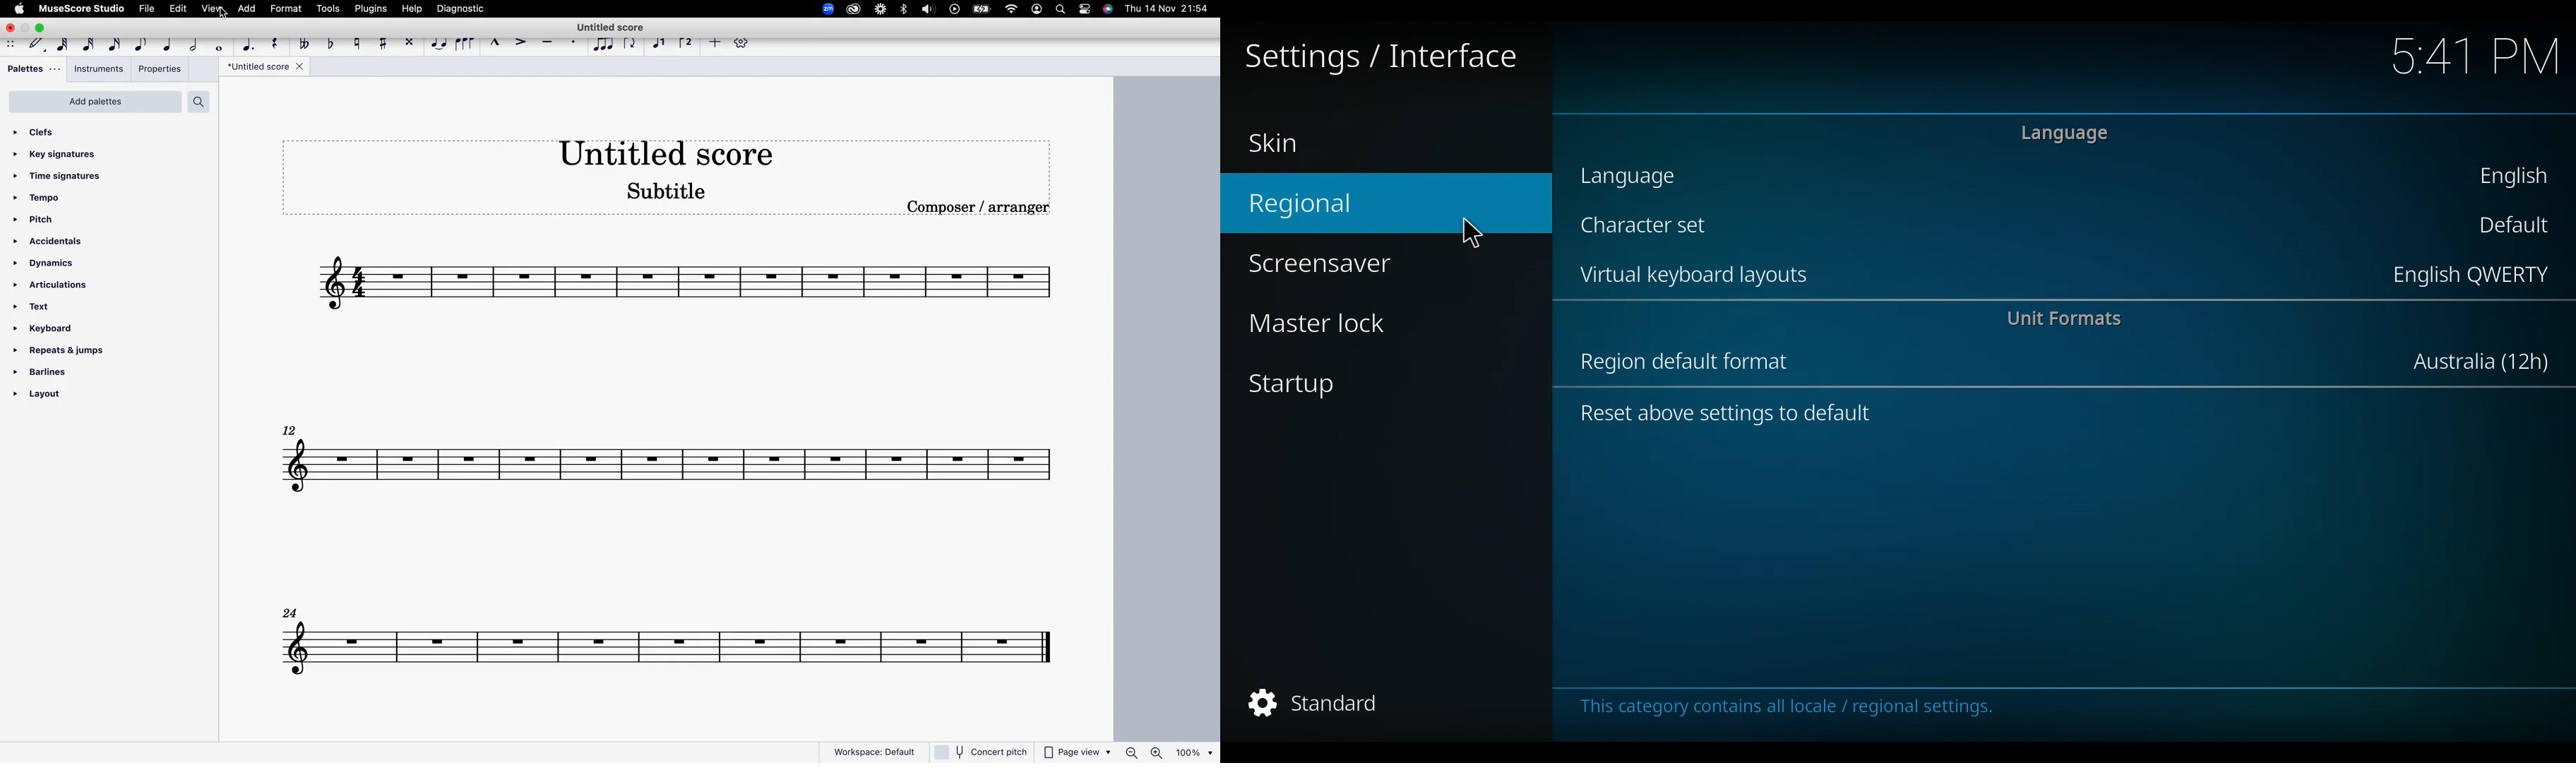 This screenshot has width=2576, height=784. I want to click on toggle natural, so click(353, 44).